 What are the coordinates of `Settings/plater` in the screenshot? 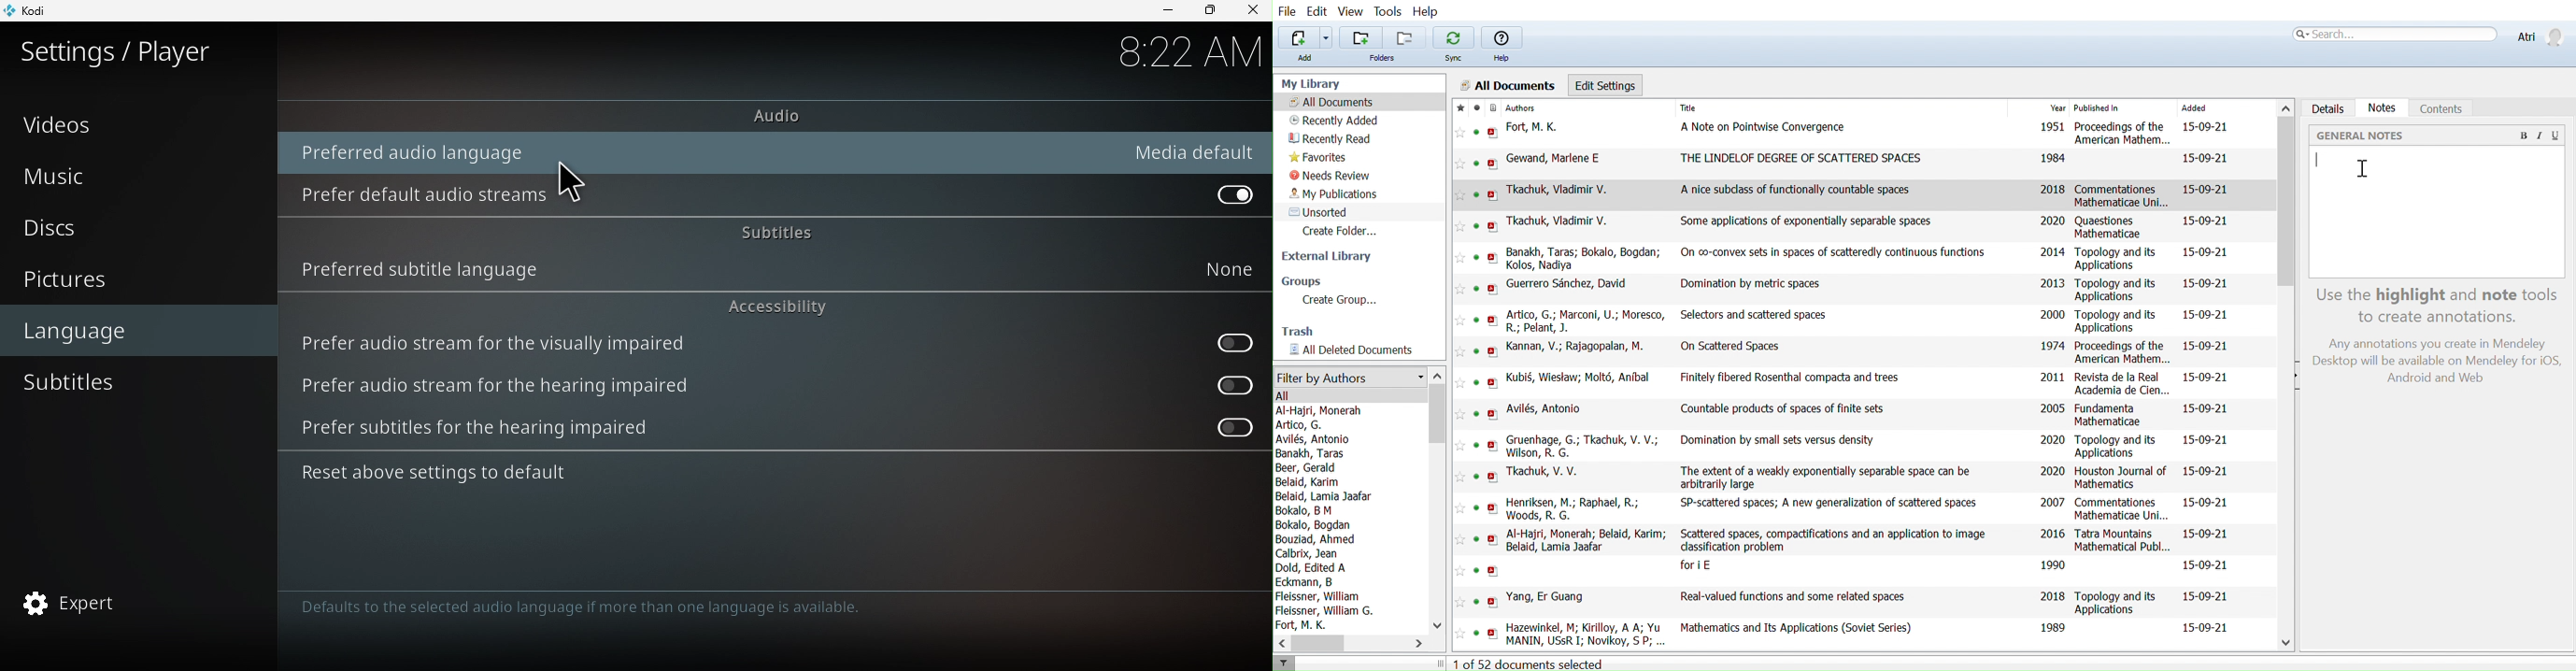 It's located at (119, 51).